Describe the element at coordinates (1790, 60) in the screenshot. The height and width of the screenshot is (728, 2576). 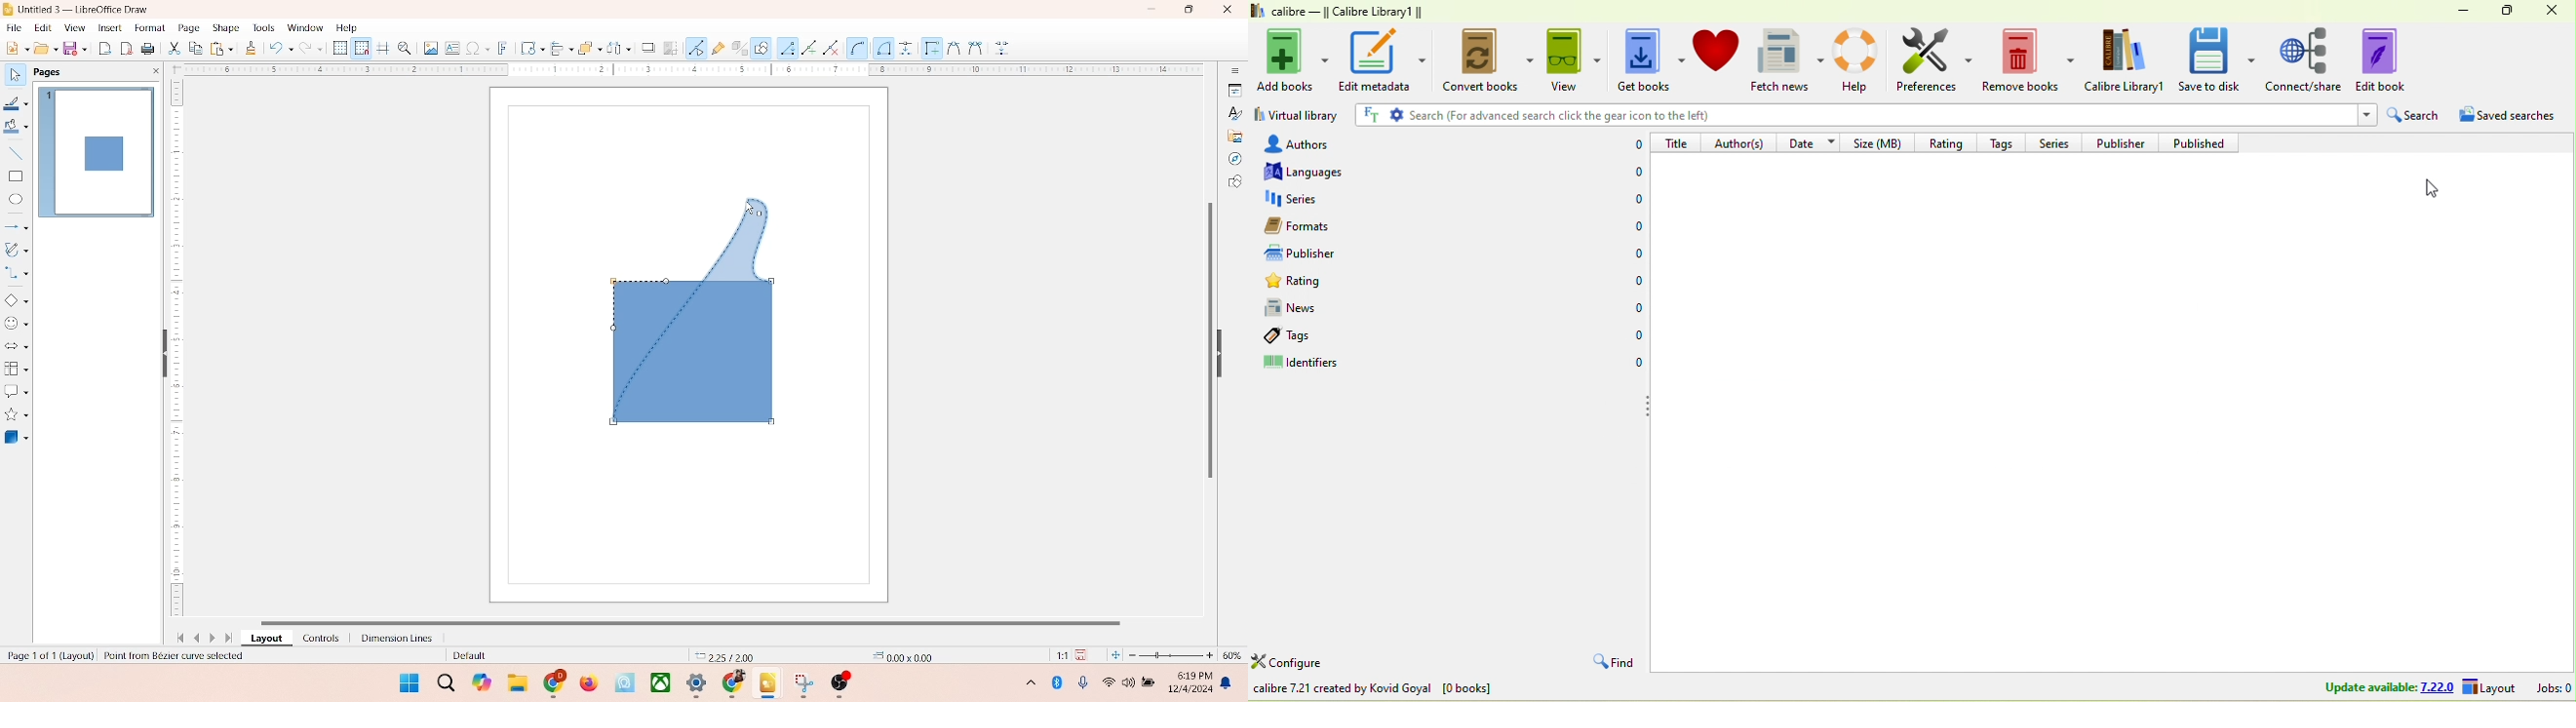
I see `fetch news` at that location.